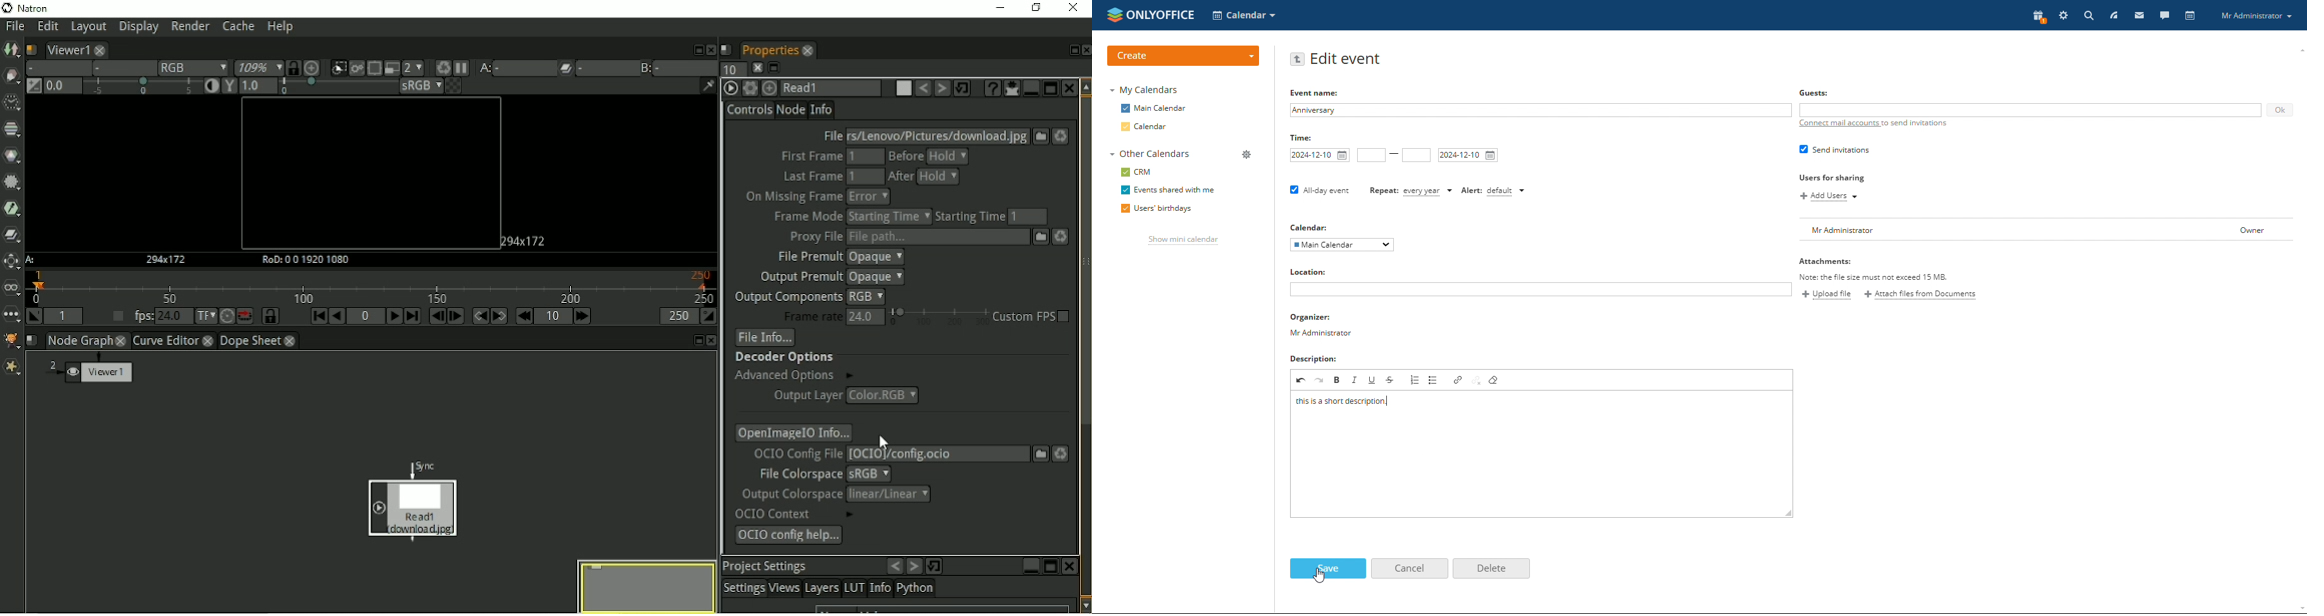 This screenshot has height=616, width=2324. Describe the element at coordinates (1310, 271) in the screenshot. I see `Location:` at that location.